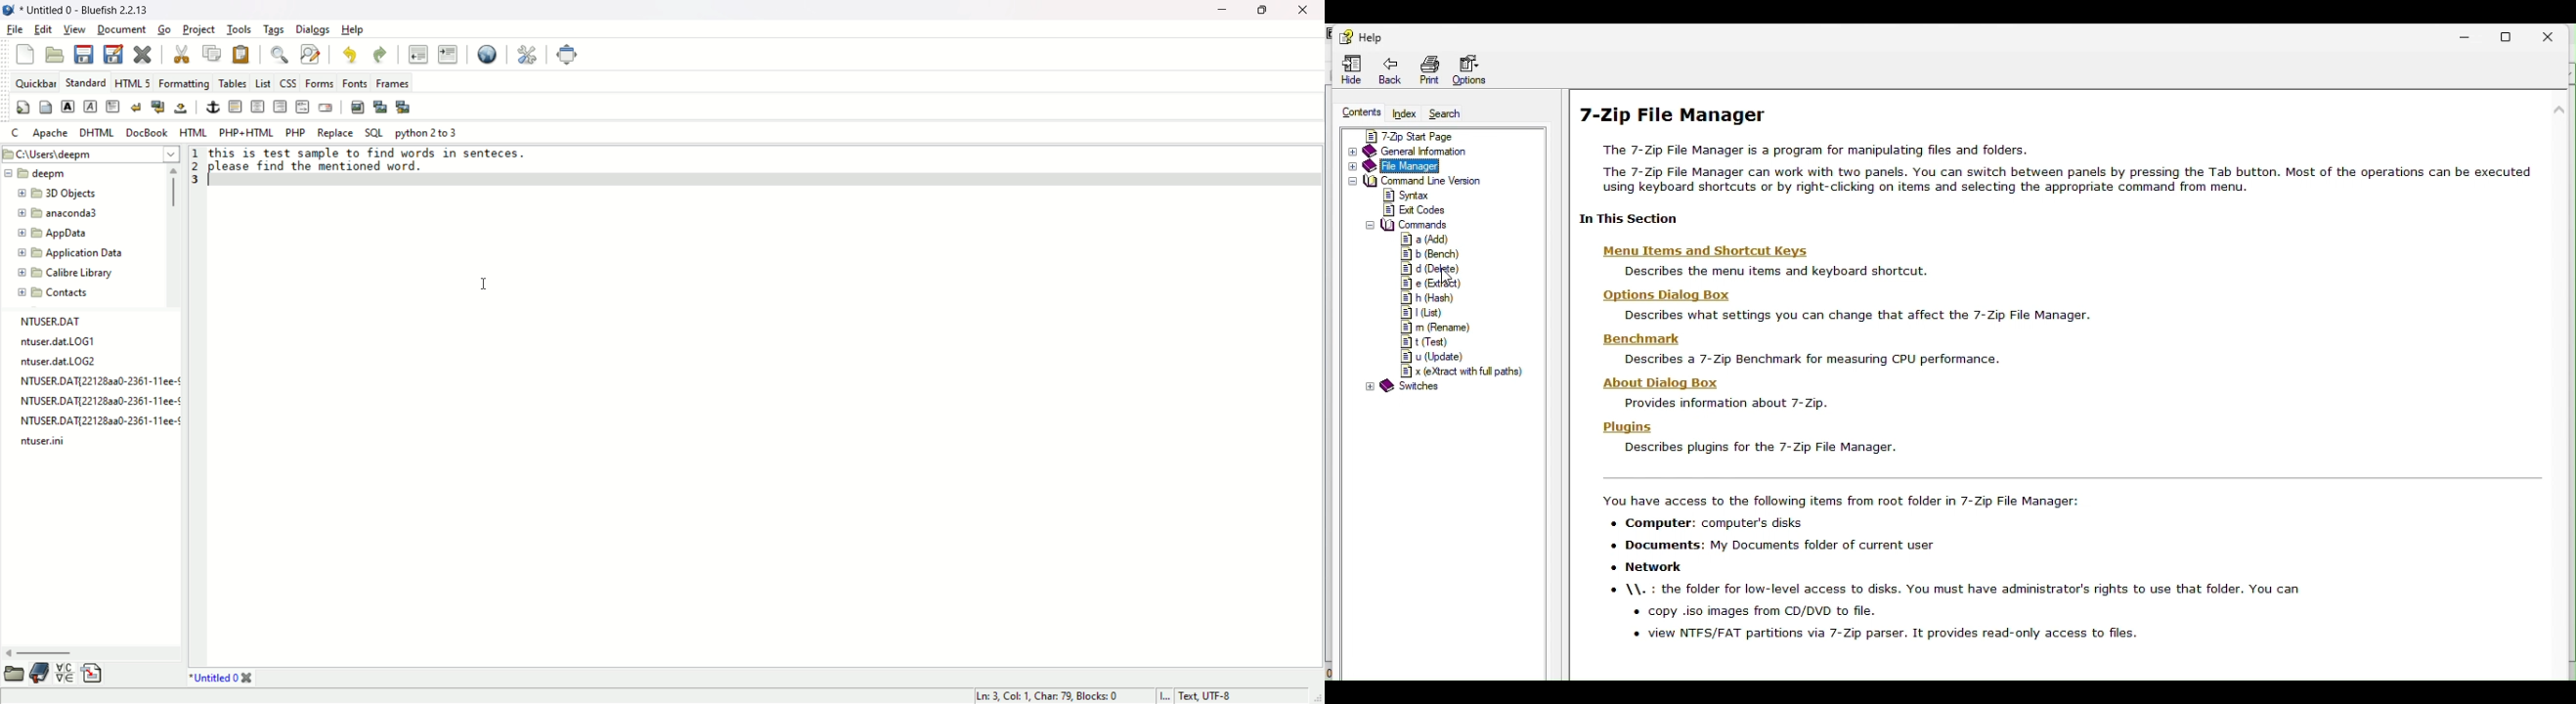  What do you see at coordinates (39, 674) in the screenshot?
I see `documentation` at bounding box center [39, 674].